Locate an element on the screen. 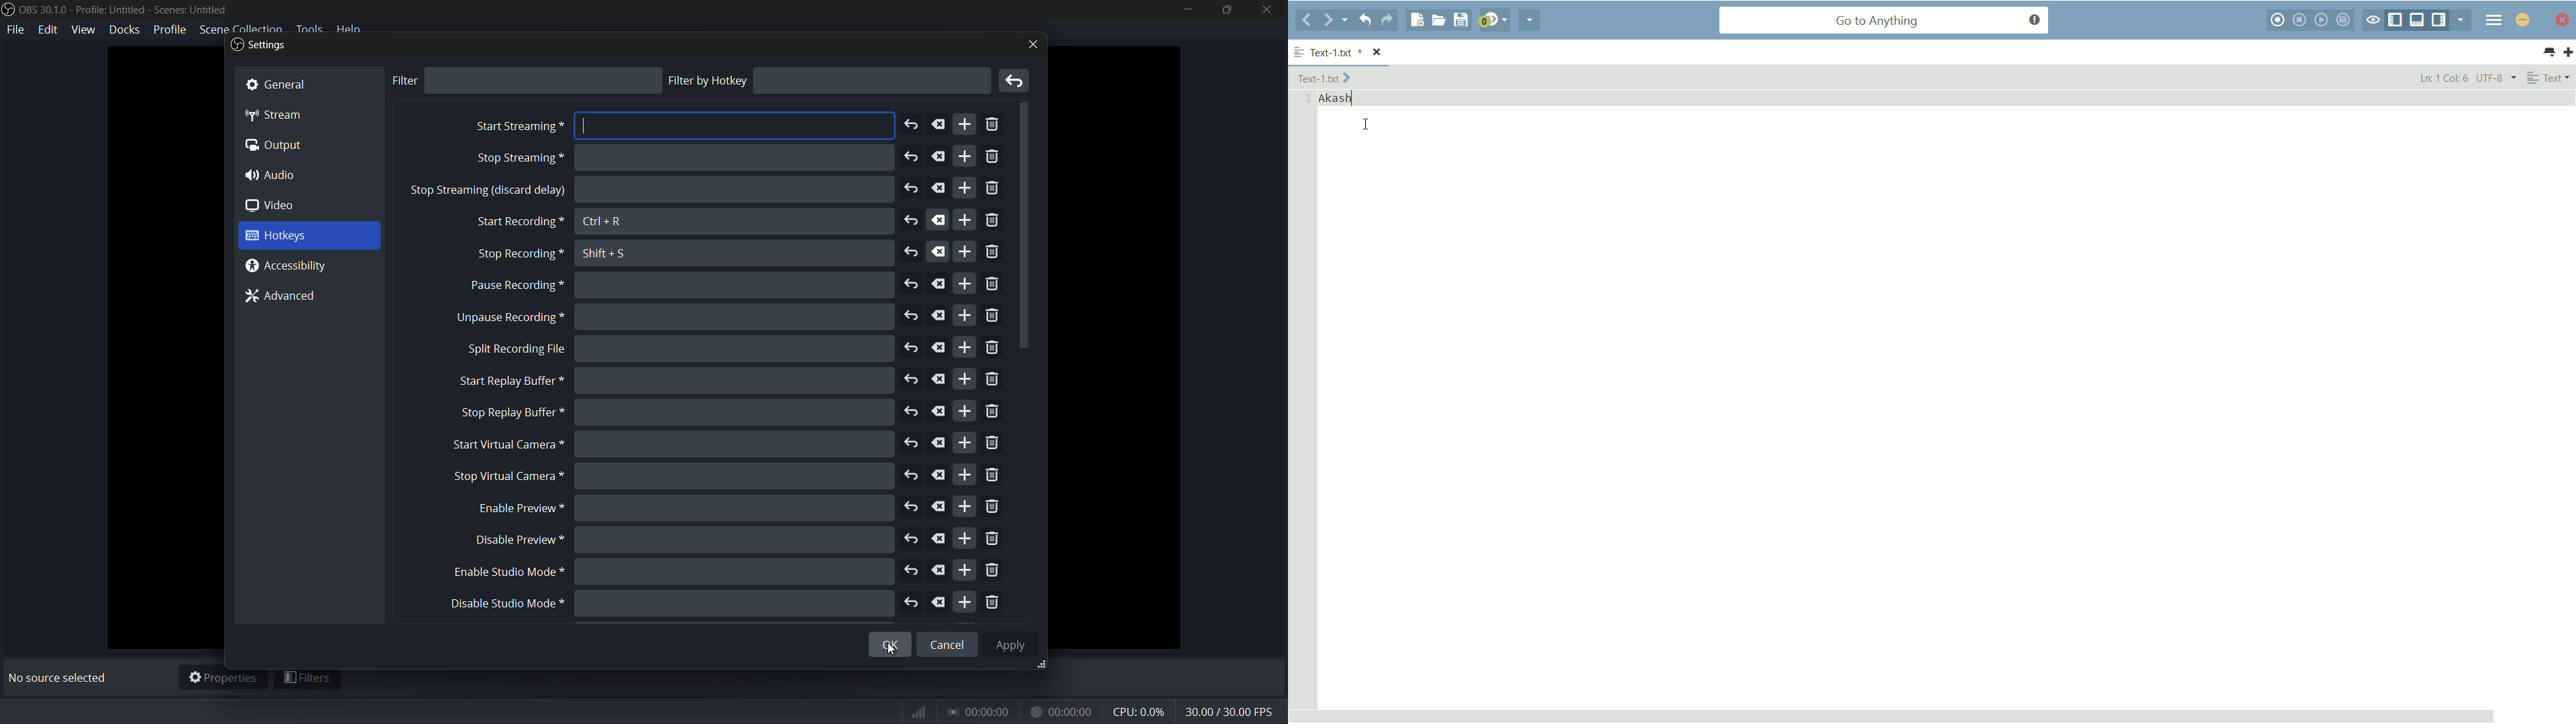  stop virtual camera is located at coordinates (505, 477).